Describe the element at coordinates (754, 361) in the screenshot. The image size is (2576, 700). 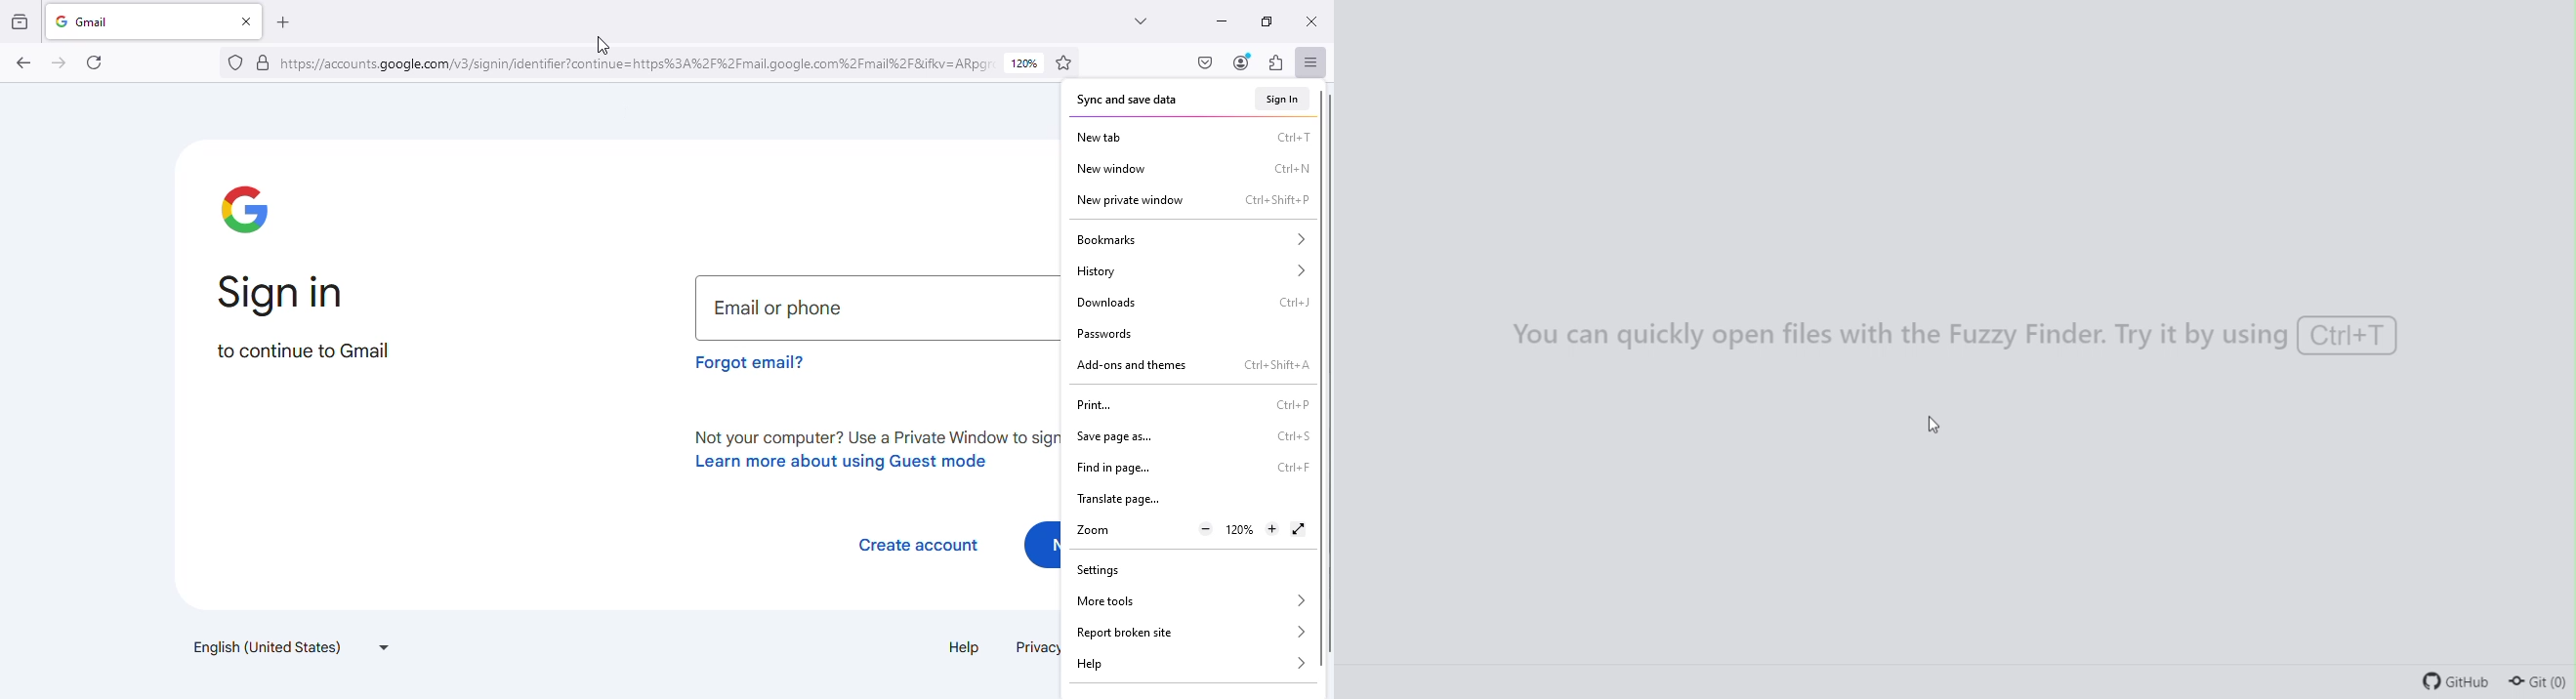
I see `forgot email?` at that location.